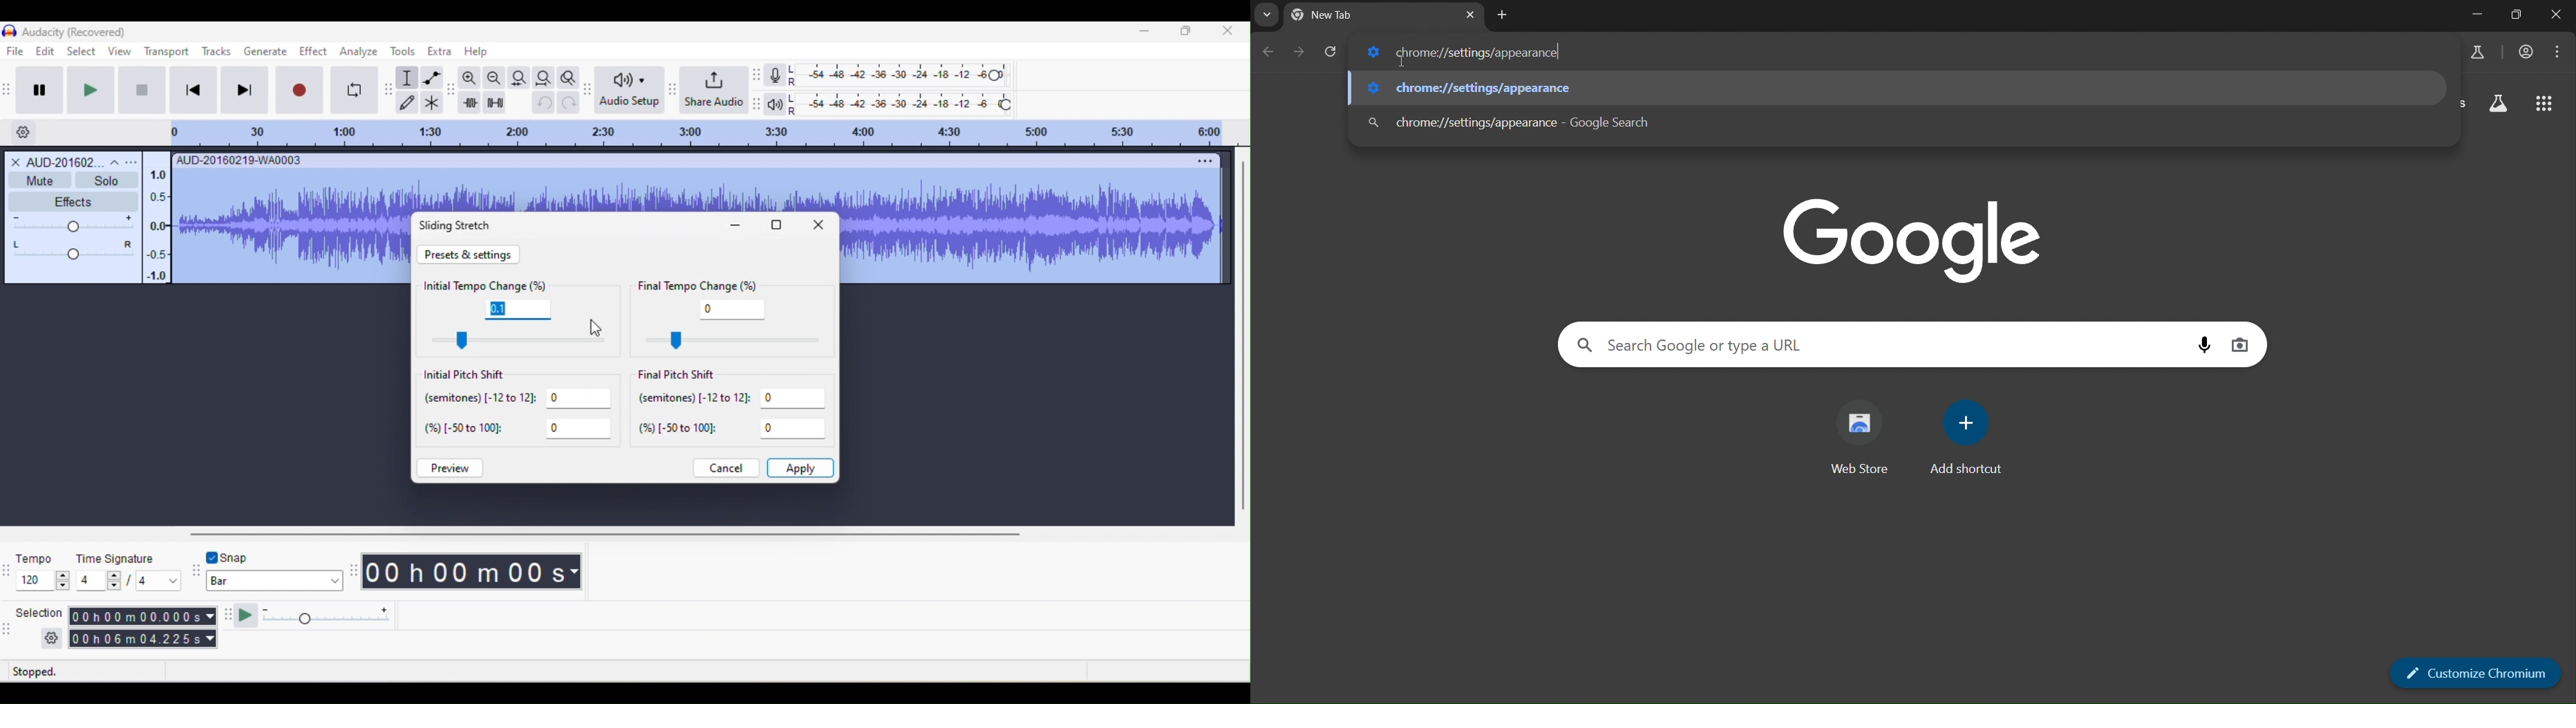  What do you see at coordinates (1469, 14) in the screenshot?
I see `close tab` at bounding box center [1469, 14].